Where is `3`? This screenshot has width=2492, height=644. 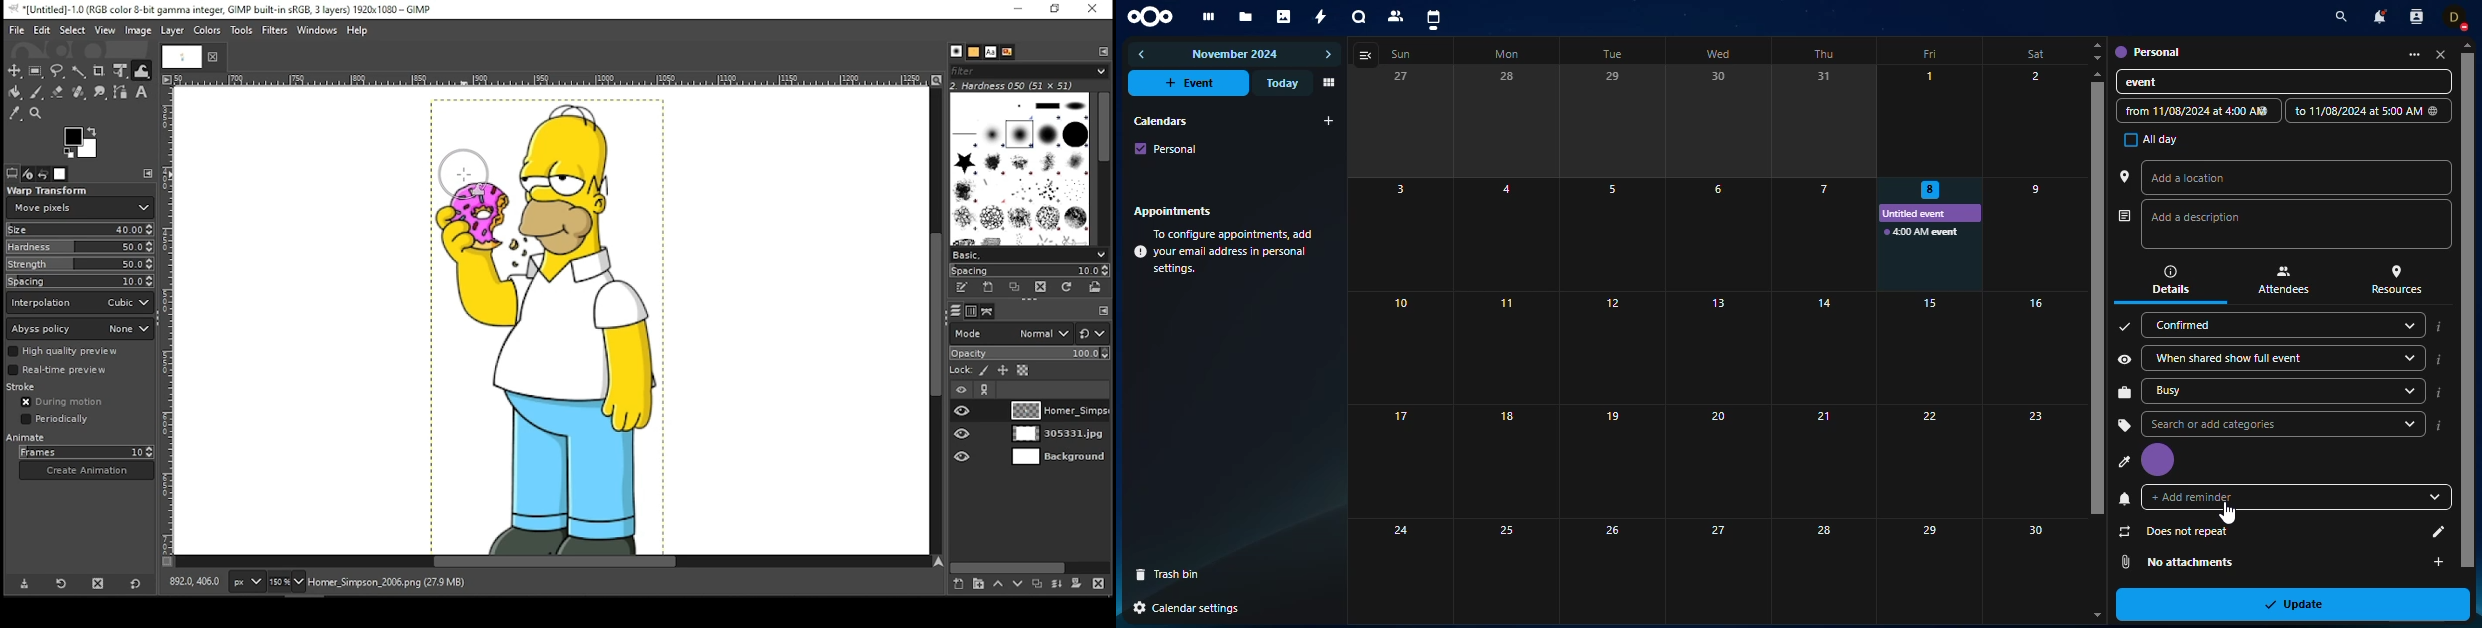
3 is located at coordinates (1401, 235).